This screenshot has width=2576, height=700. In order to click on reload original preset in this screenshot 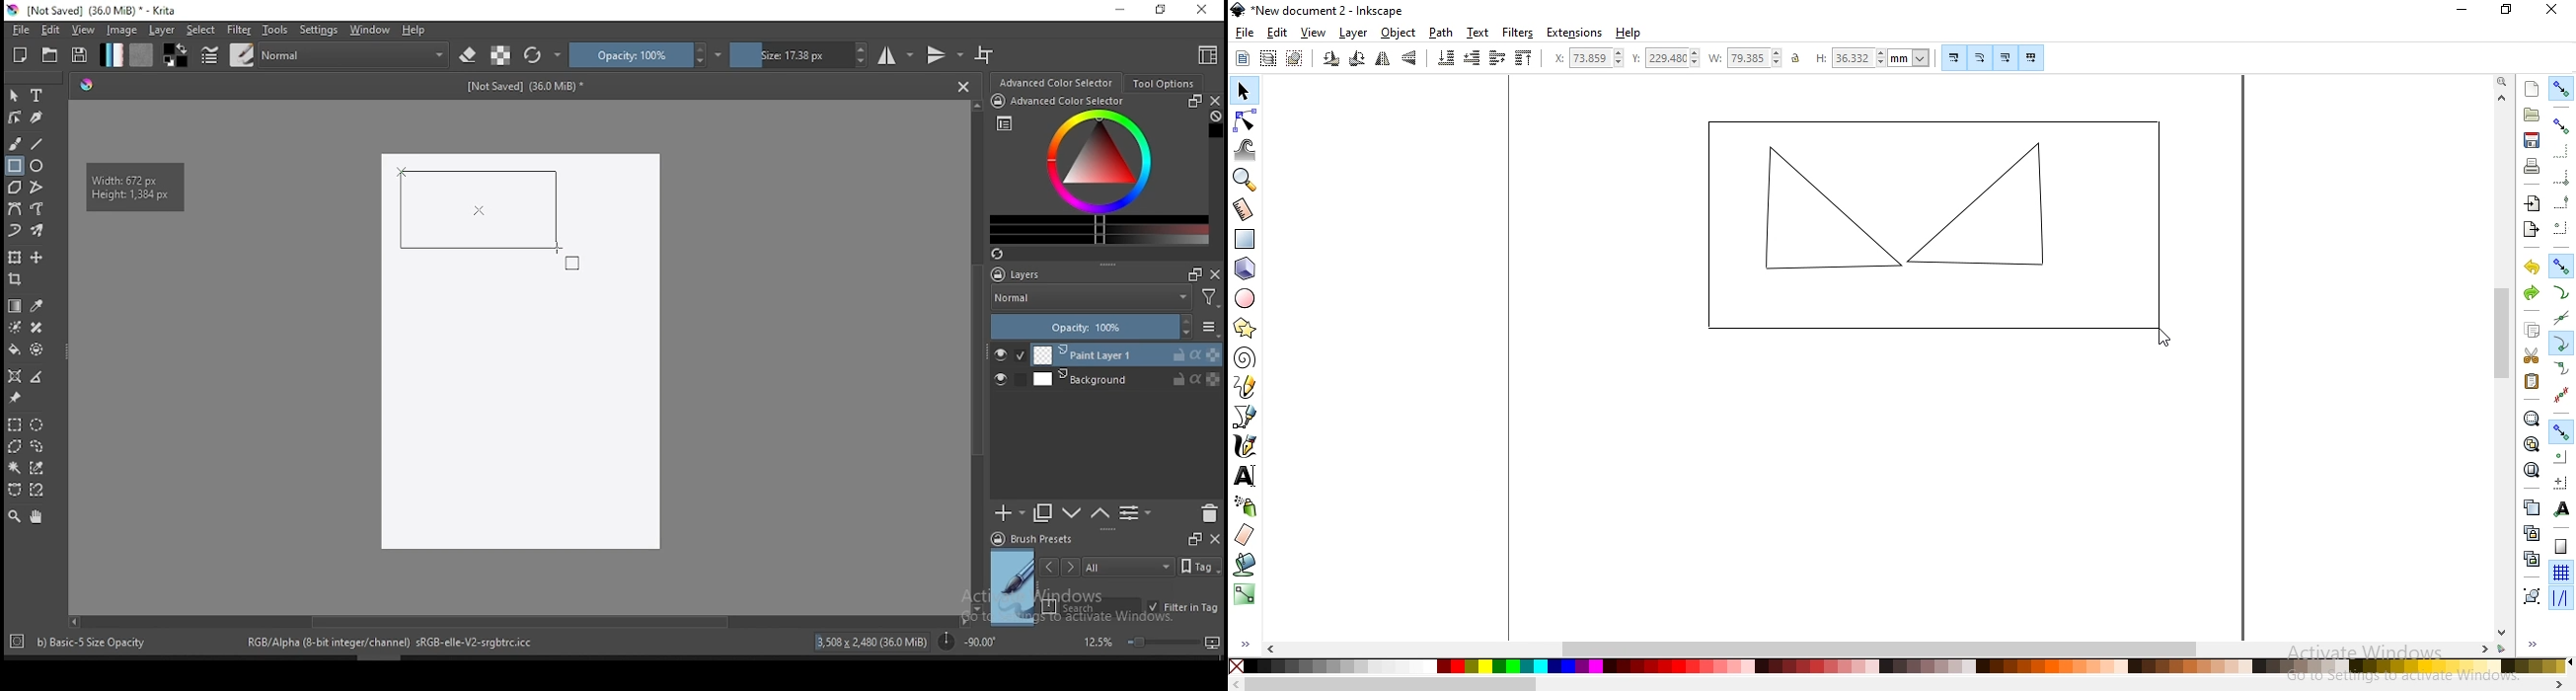, I will do `click(543, 55)`.